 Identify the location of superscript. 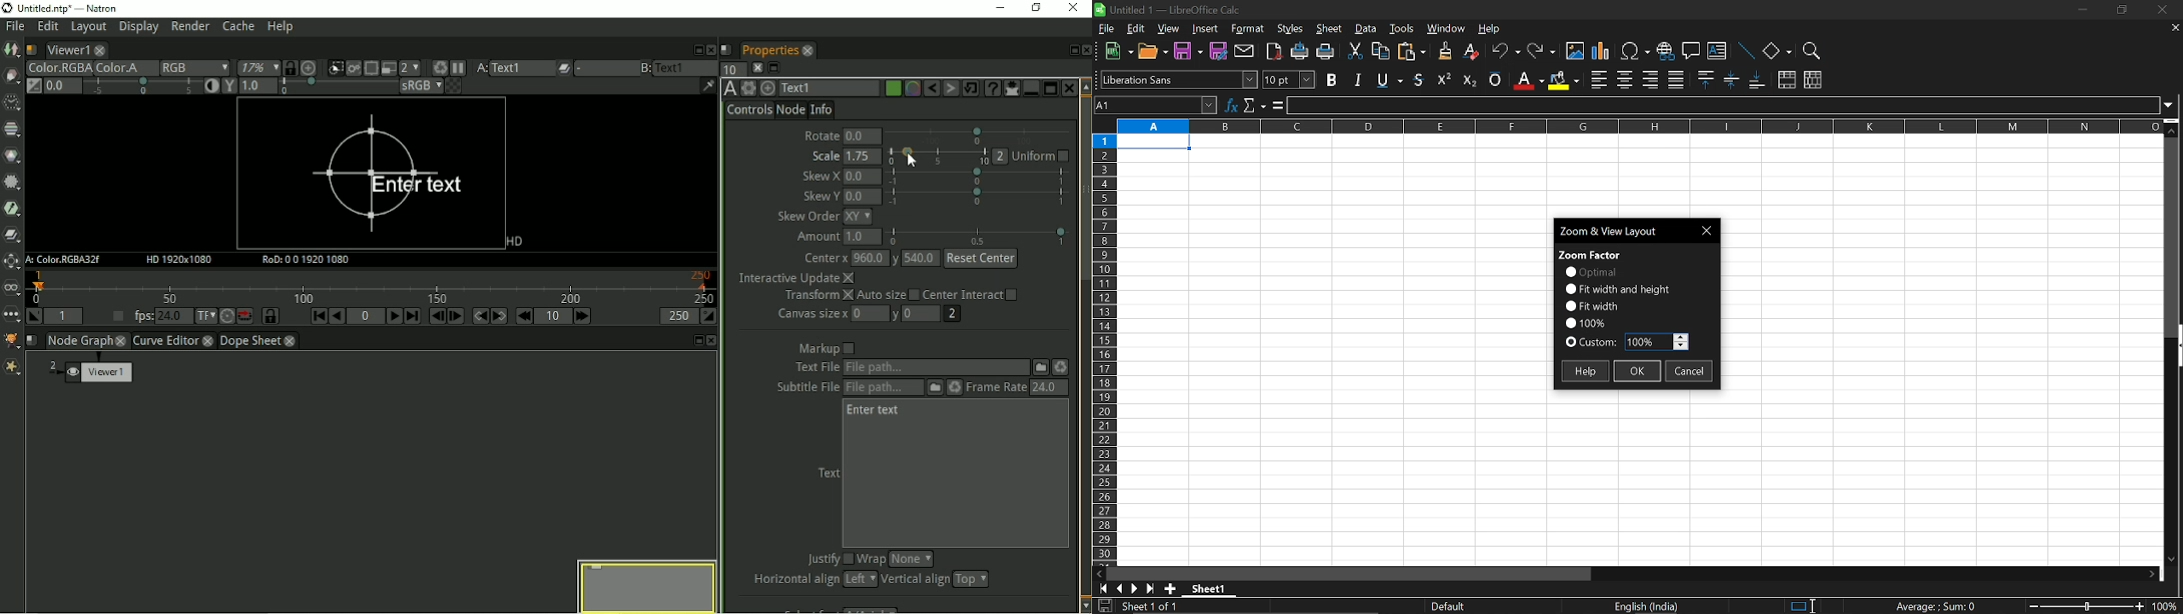
(1445, 78).